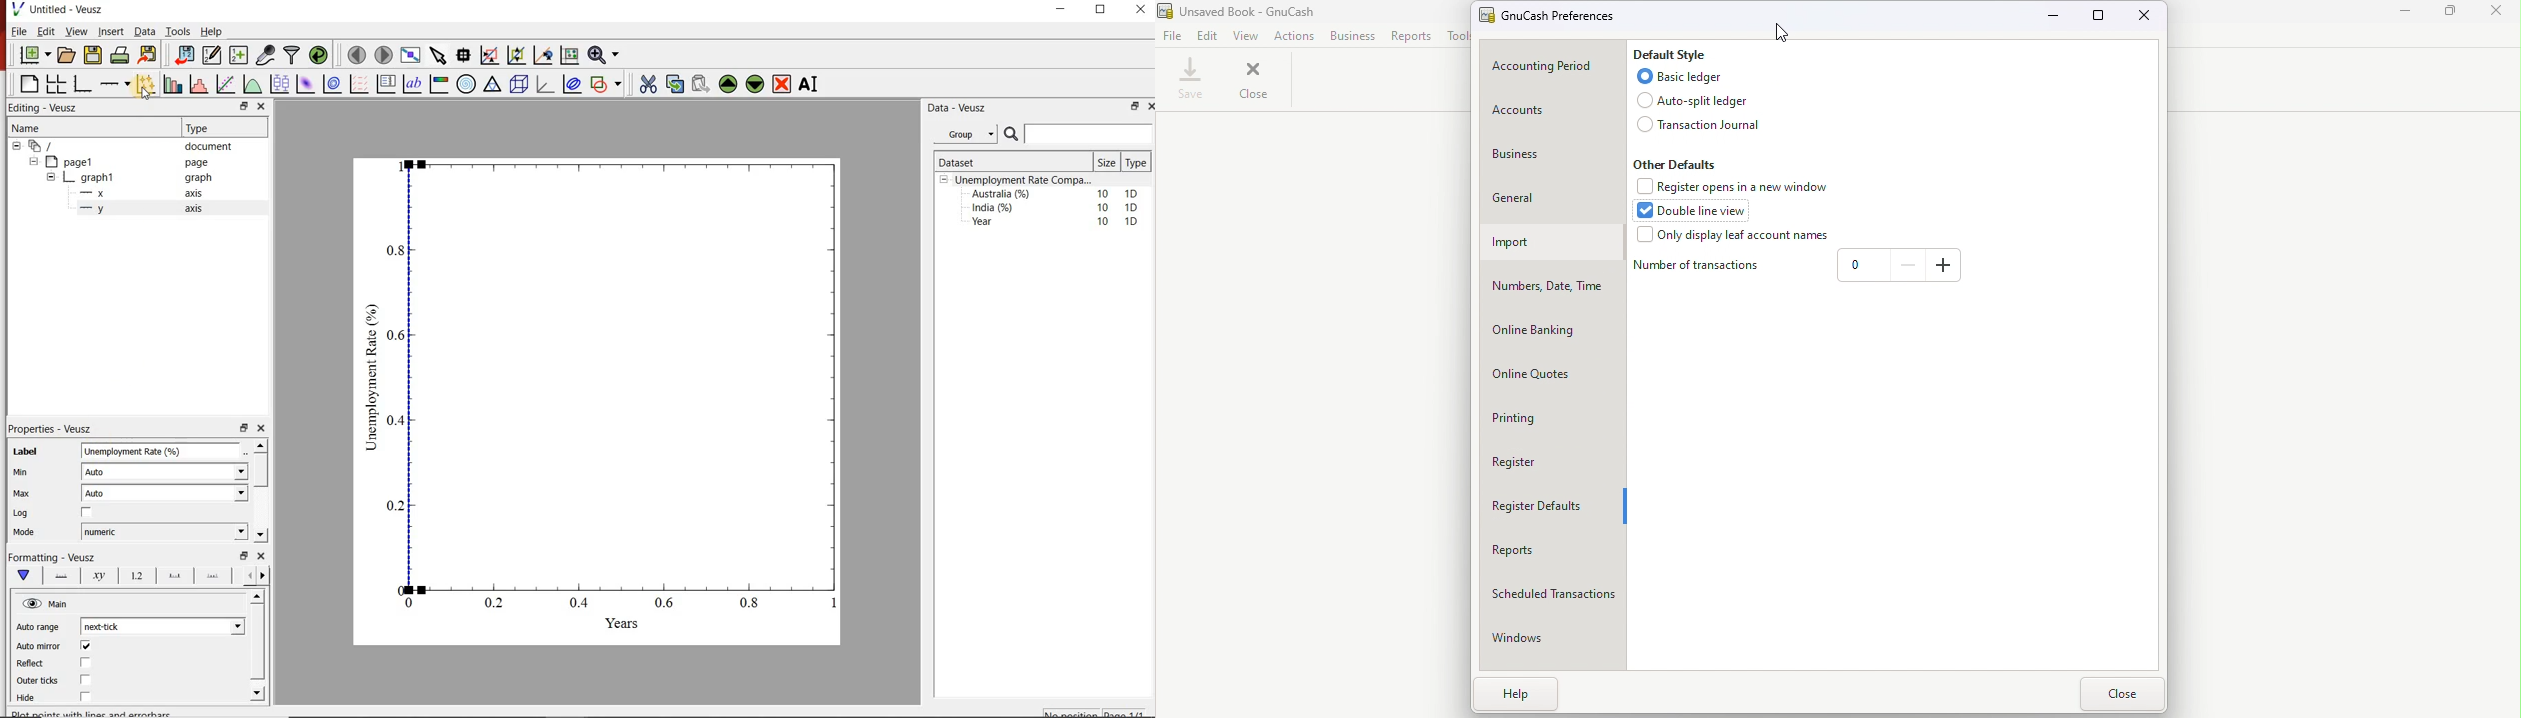 The height and width of the screenshot is (728, 2548). Describe the element at coordinates (56, 8) in the screenshot. I see `Untitled - Veusz` at that location.